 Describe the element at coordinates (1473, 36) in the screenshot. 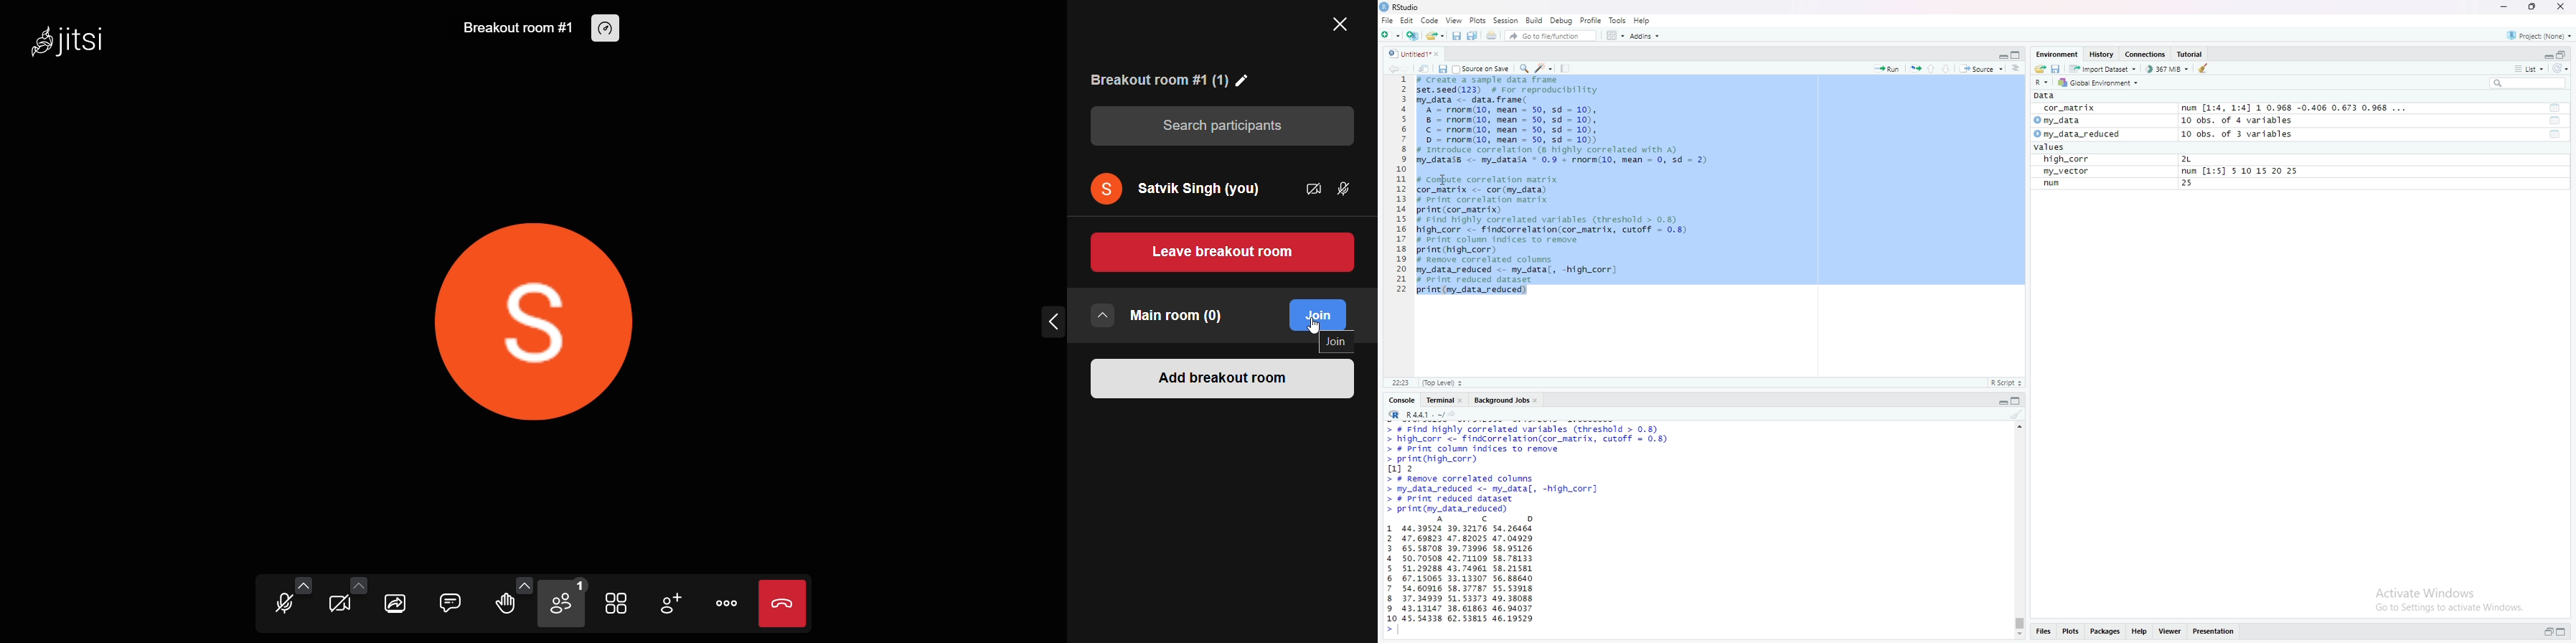

I see `Copy ` at that location.